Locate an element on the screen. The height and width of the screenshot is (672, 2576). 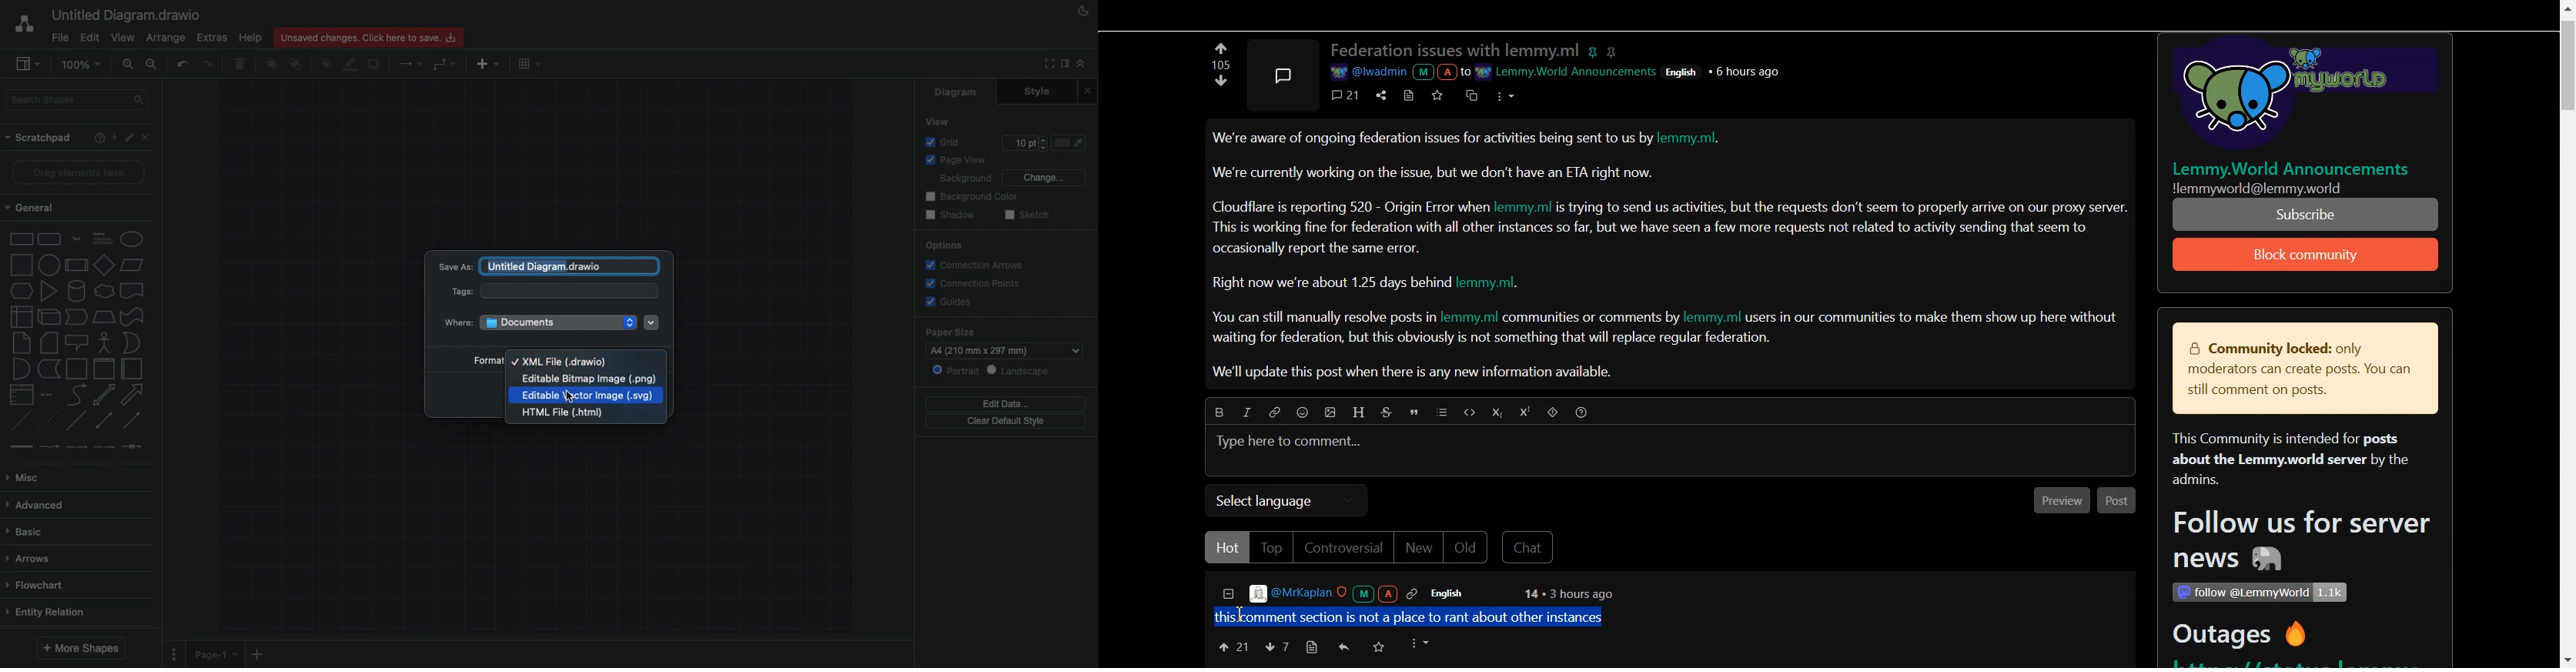
Dropdown is located at coordinates (652, 323).